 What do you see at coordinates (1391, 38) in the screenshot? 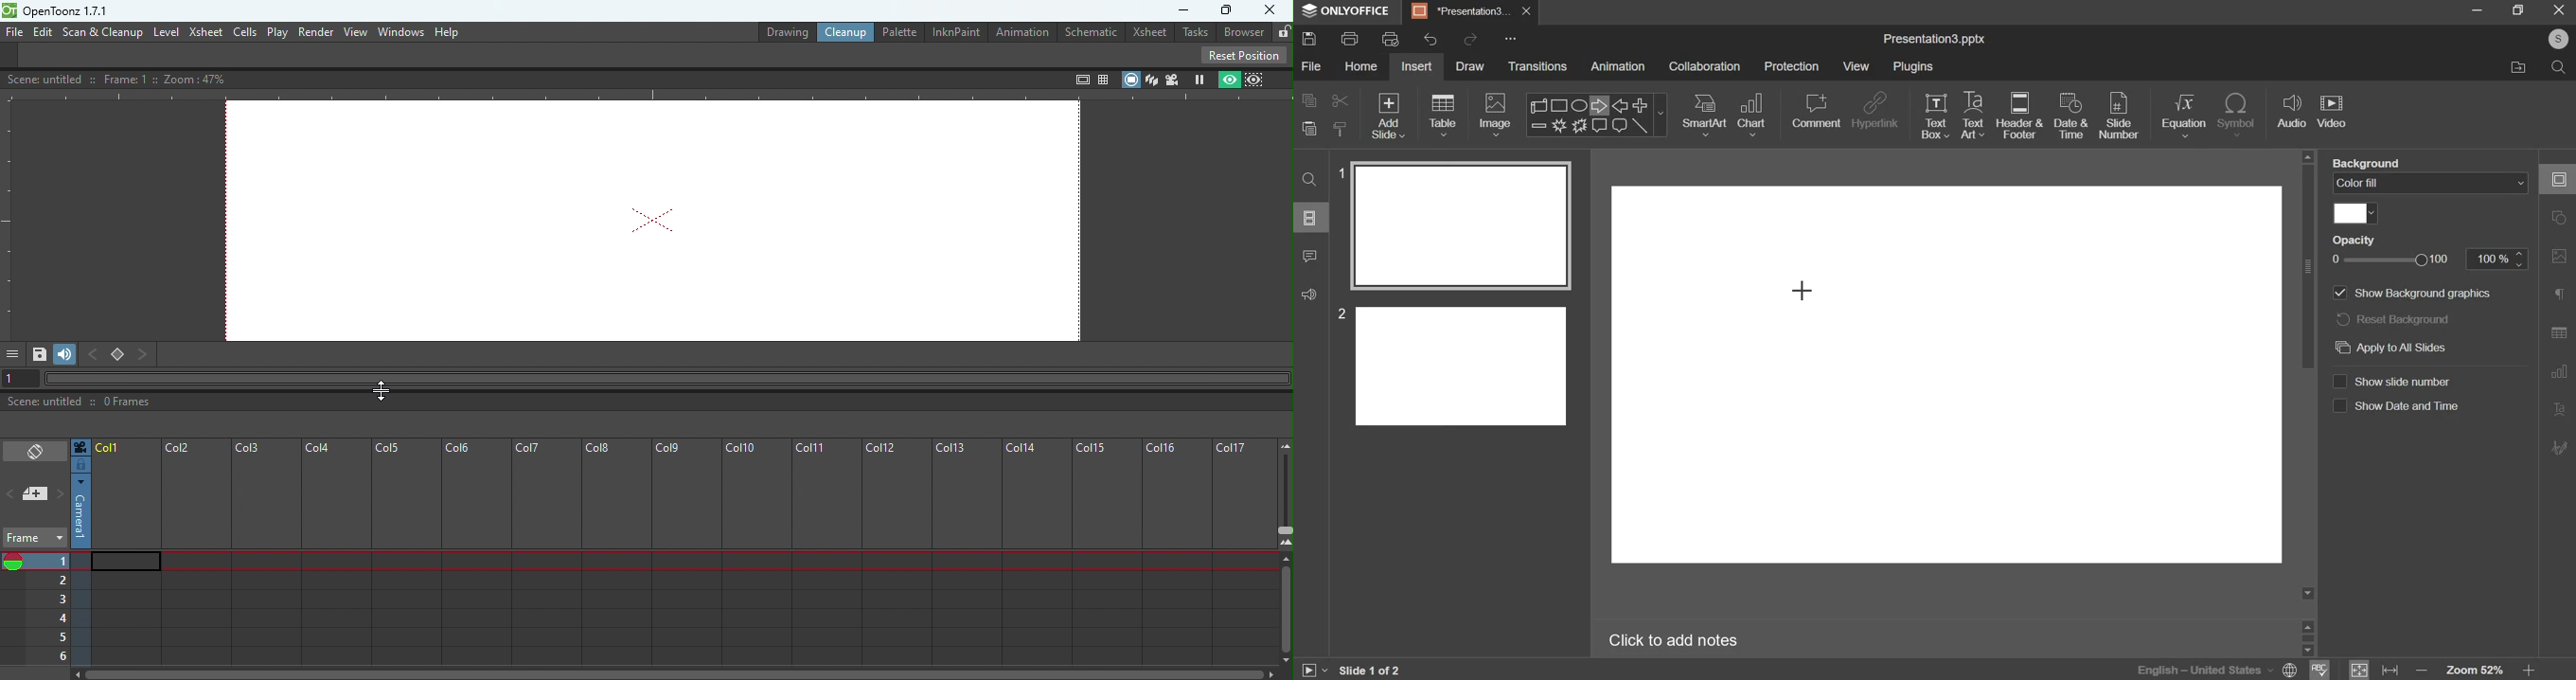
I see `print preview` at bounding box center [1391, 38].